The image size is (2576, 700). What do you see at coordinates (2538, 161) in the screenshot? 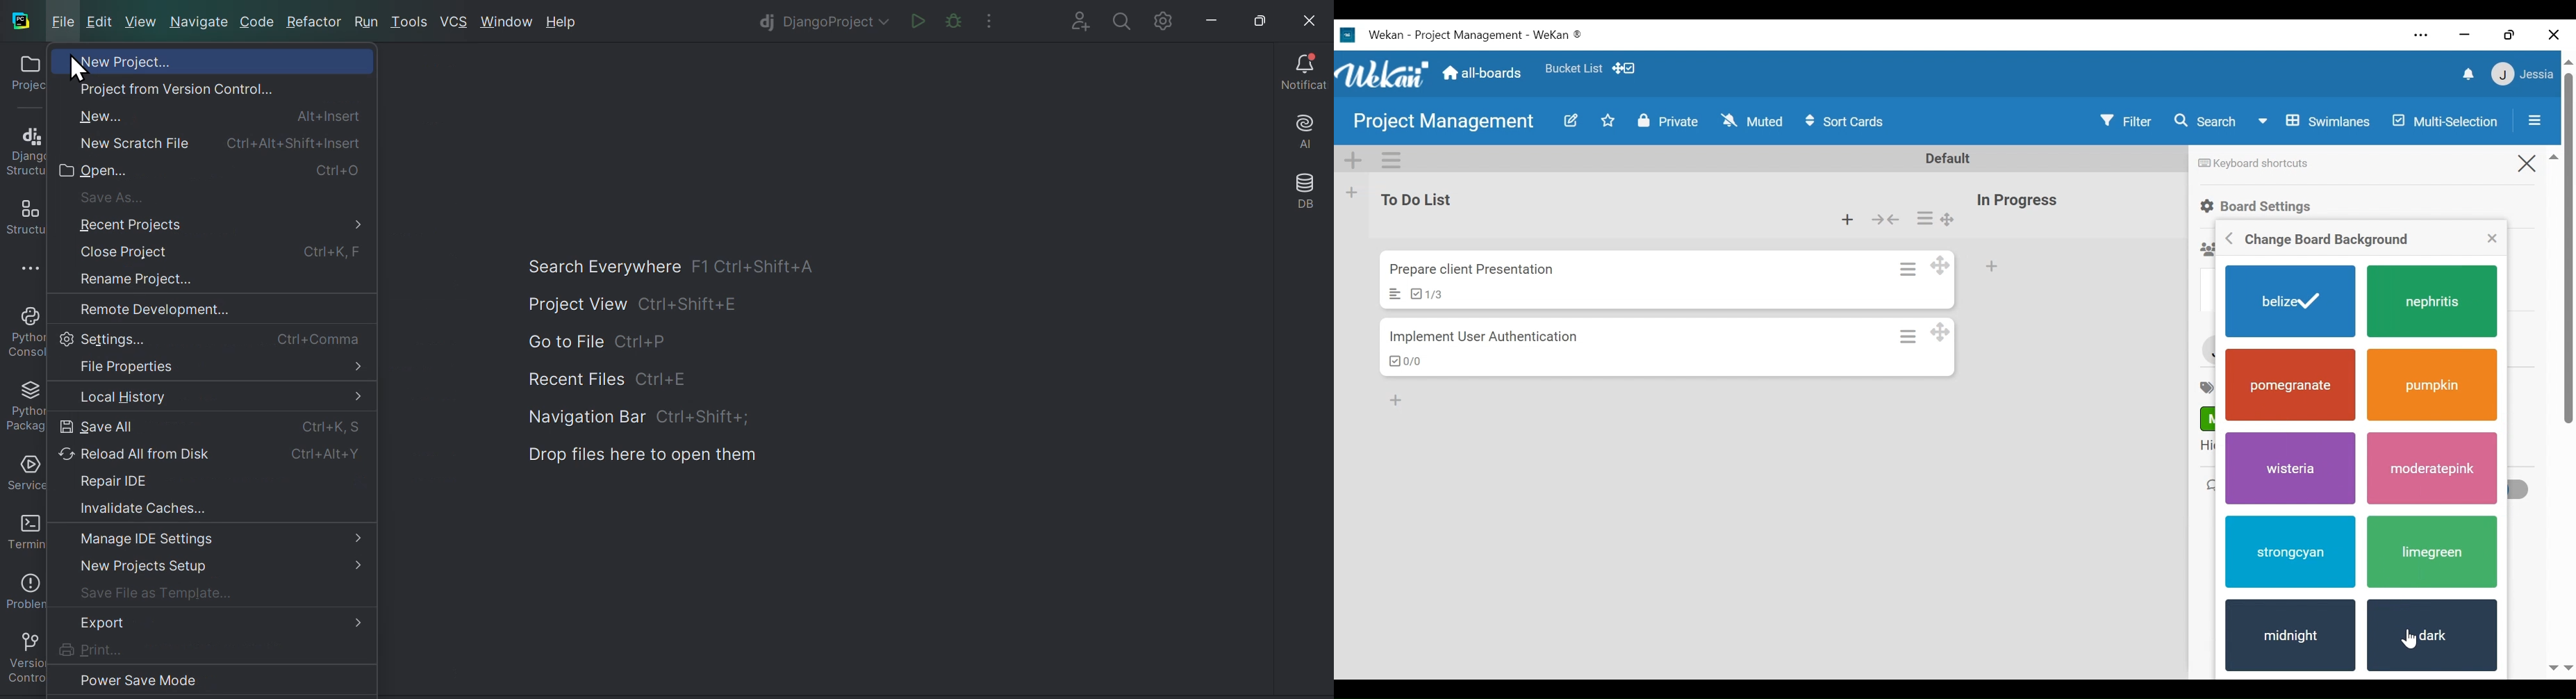
I see `Close` at bounding box center [2538, 161].